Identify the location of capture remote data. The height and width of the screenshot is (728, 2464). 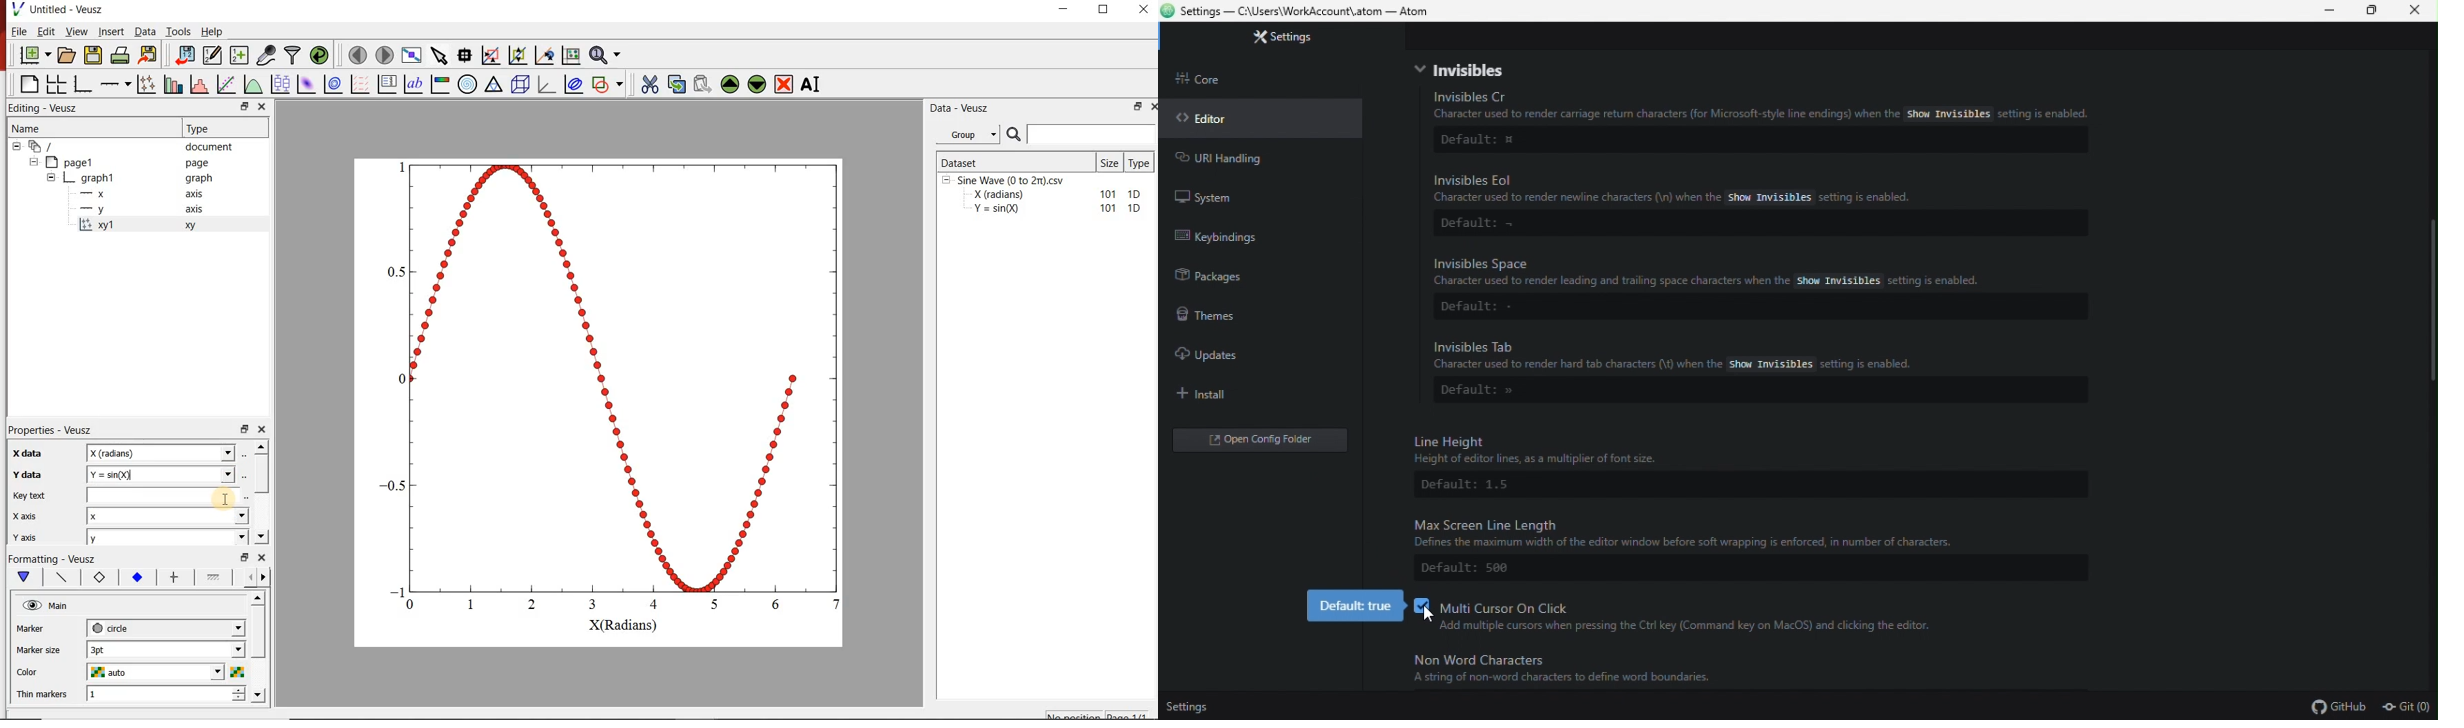
(268, 55).